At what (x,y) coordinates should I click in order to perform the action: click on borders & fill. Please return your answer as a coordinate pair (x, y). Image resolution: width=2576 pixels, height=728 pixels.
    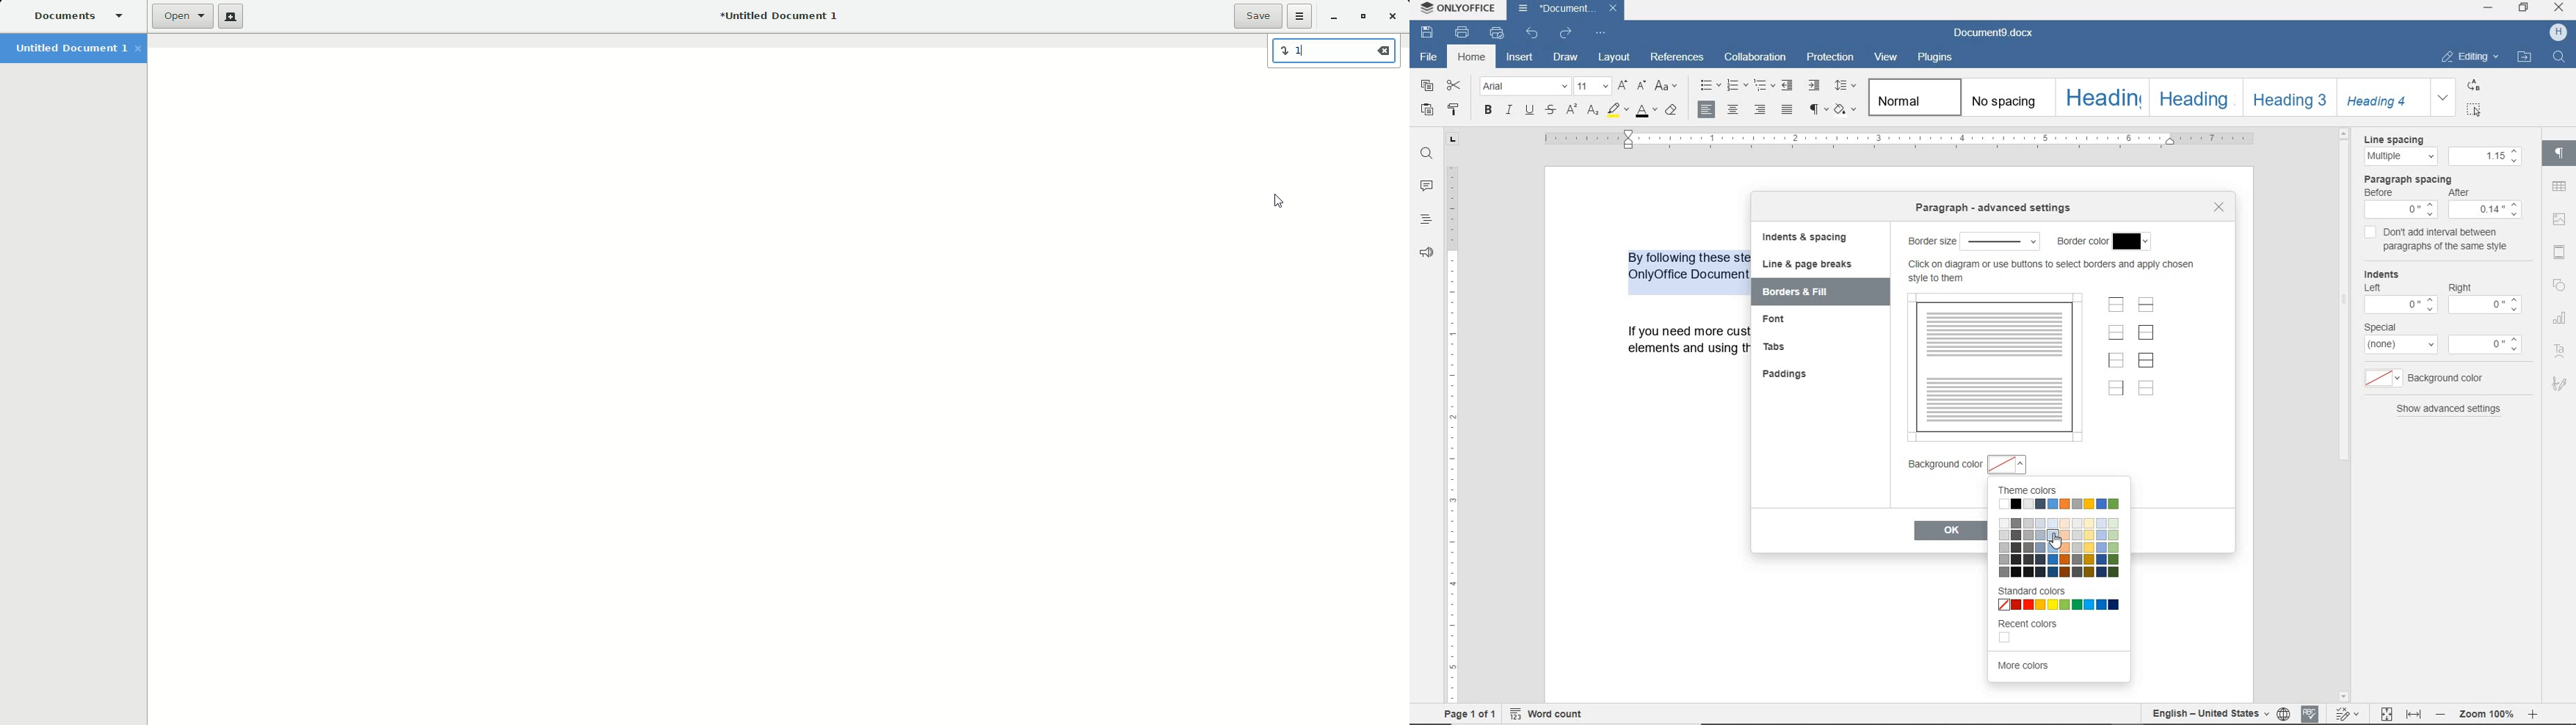
    Looking at the image, I should click on (1805, 292).